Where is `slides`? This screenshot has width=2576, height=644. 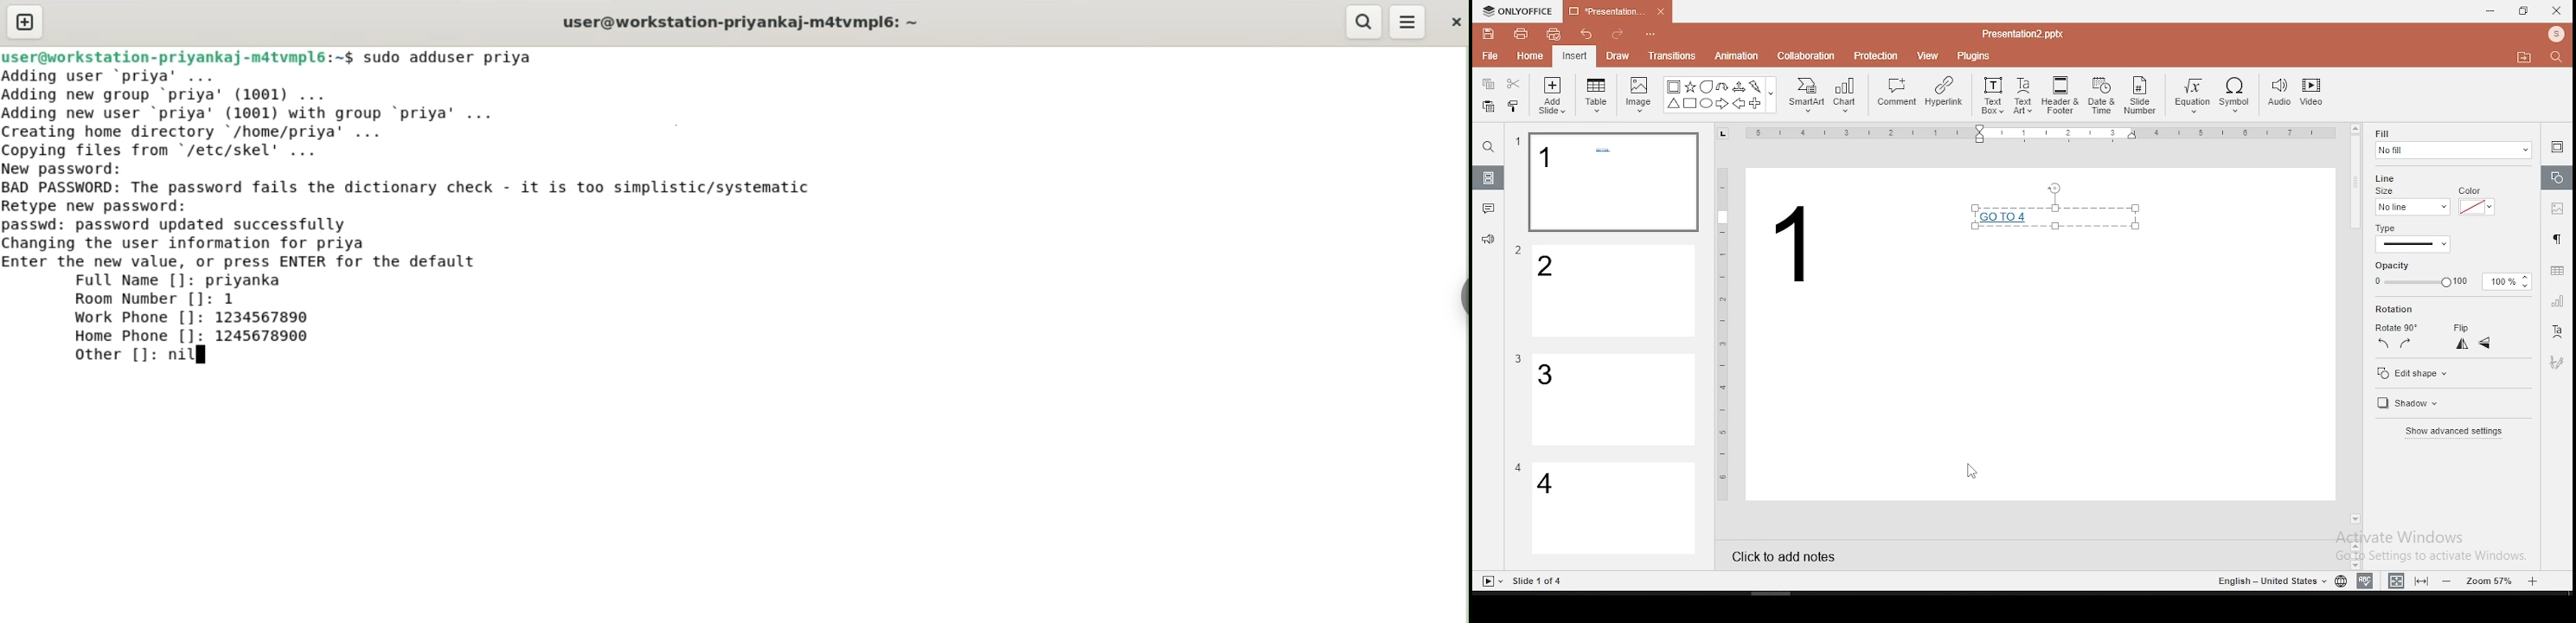
slides is located at coordinates (1490, 178).